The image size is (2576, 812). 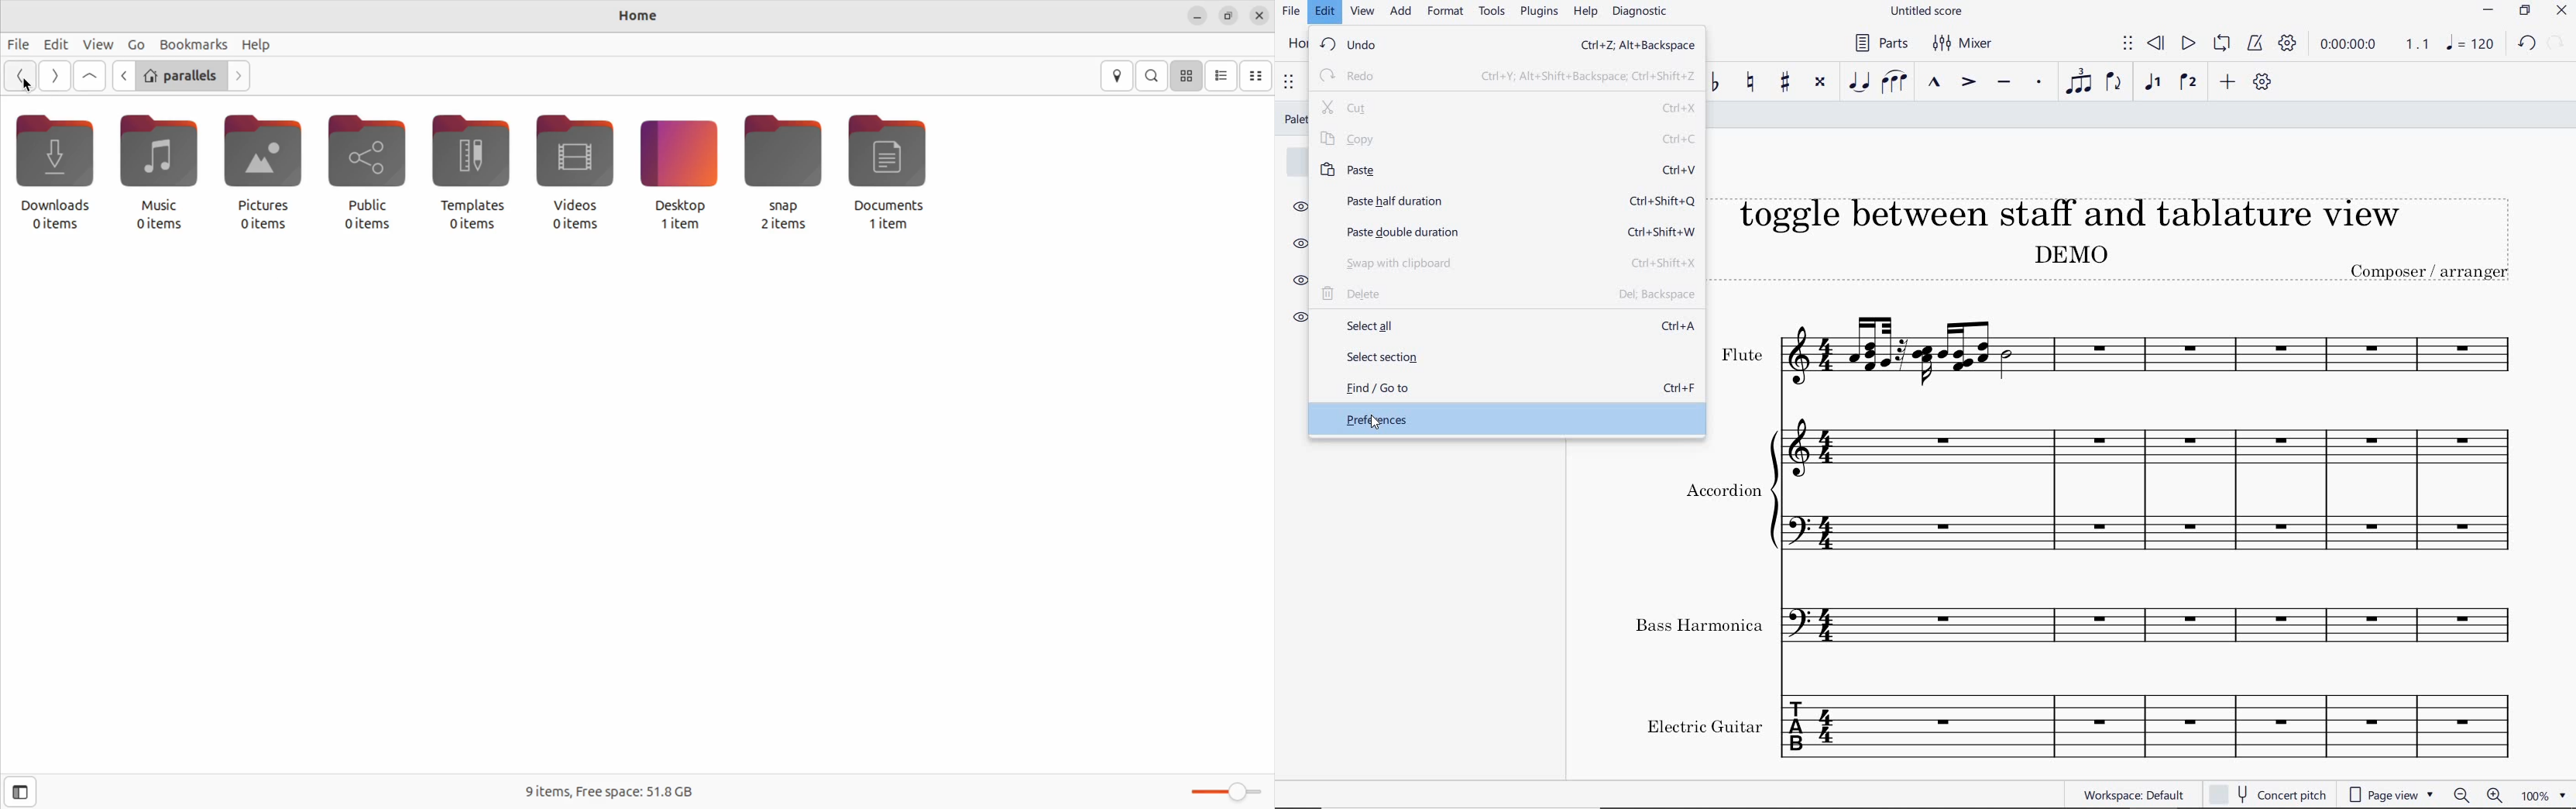 What do you see at coordinates (1857, 81) in the screenshot?
I see `tie` at bounding box center [1857, 81].